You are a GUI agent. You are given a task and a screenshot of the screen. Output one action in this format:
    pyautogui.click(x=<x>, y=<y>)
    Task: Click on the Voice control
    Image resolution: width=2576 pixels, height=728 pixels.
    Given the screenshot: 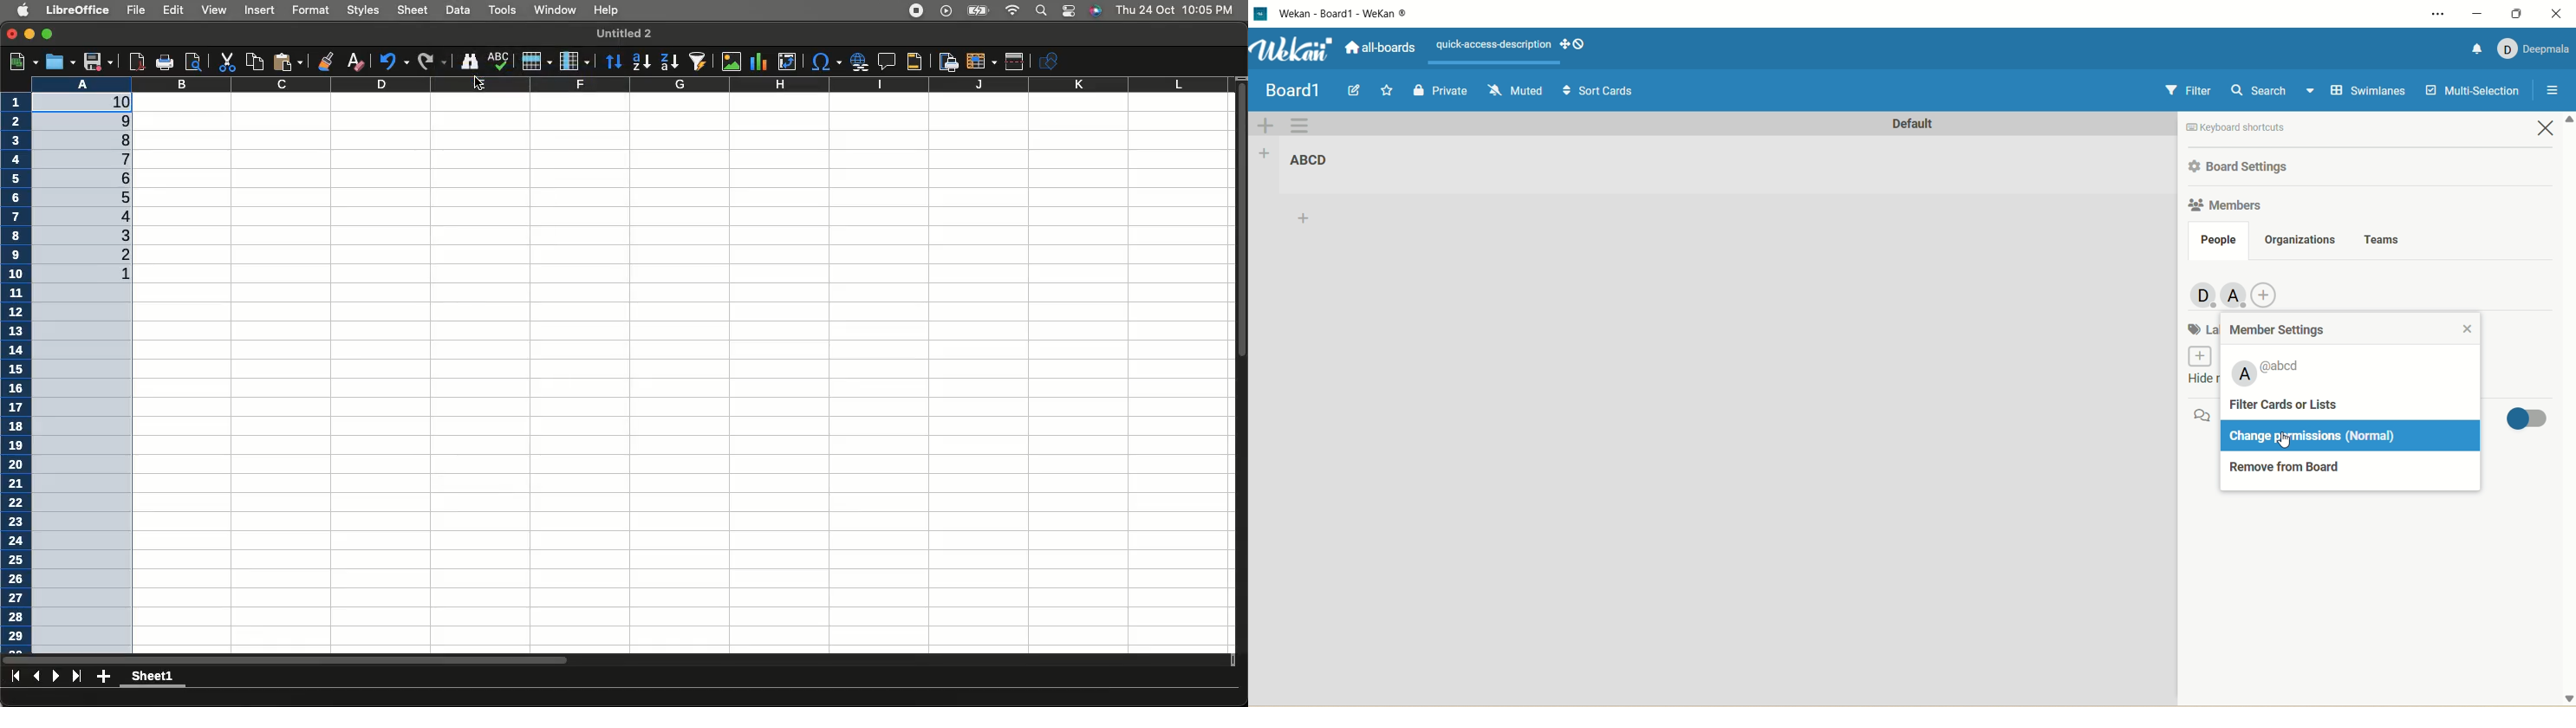 What is the action you would take?
    pyautogui.click(x=1095, y=11)
    